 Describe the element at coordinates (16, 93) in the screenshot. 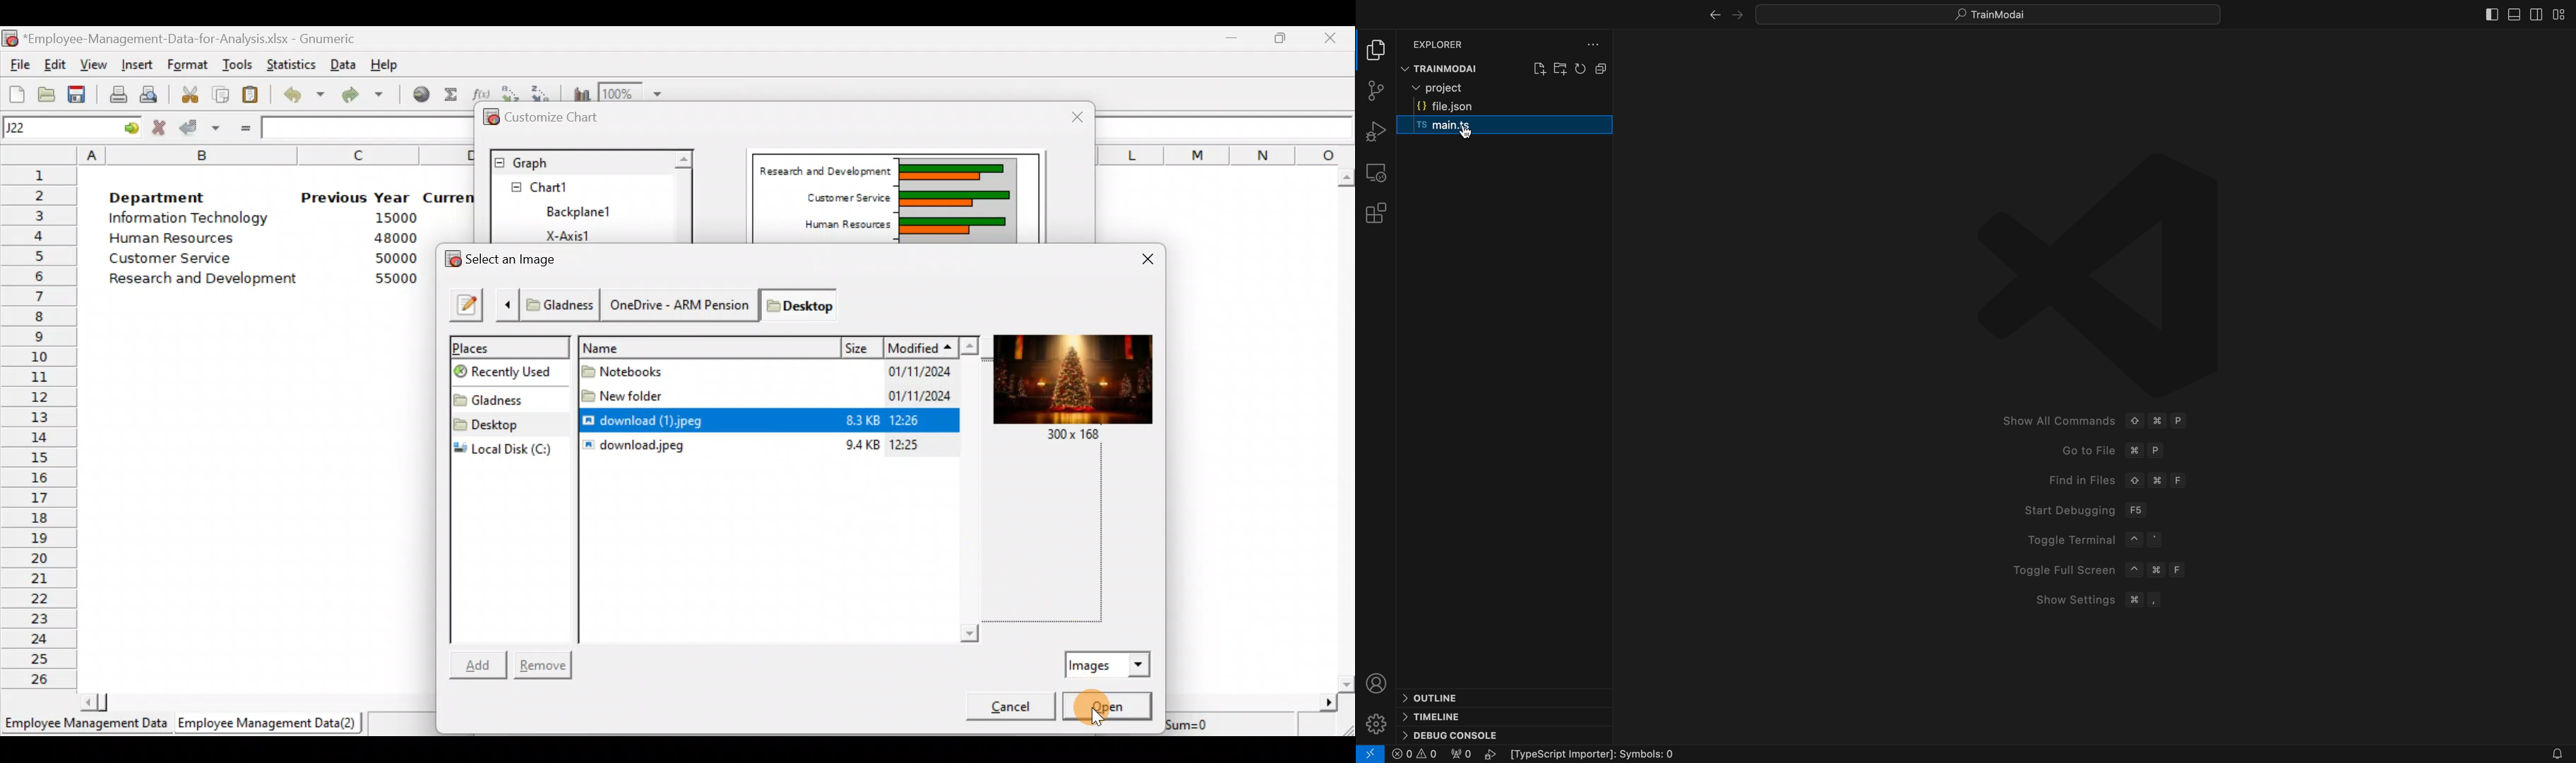

I see `Create a new workbook` at that location.